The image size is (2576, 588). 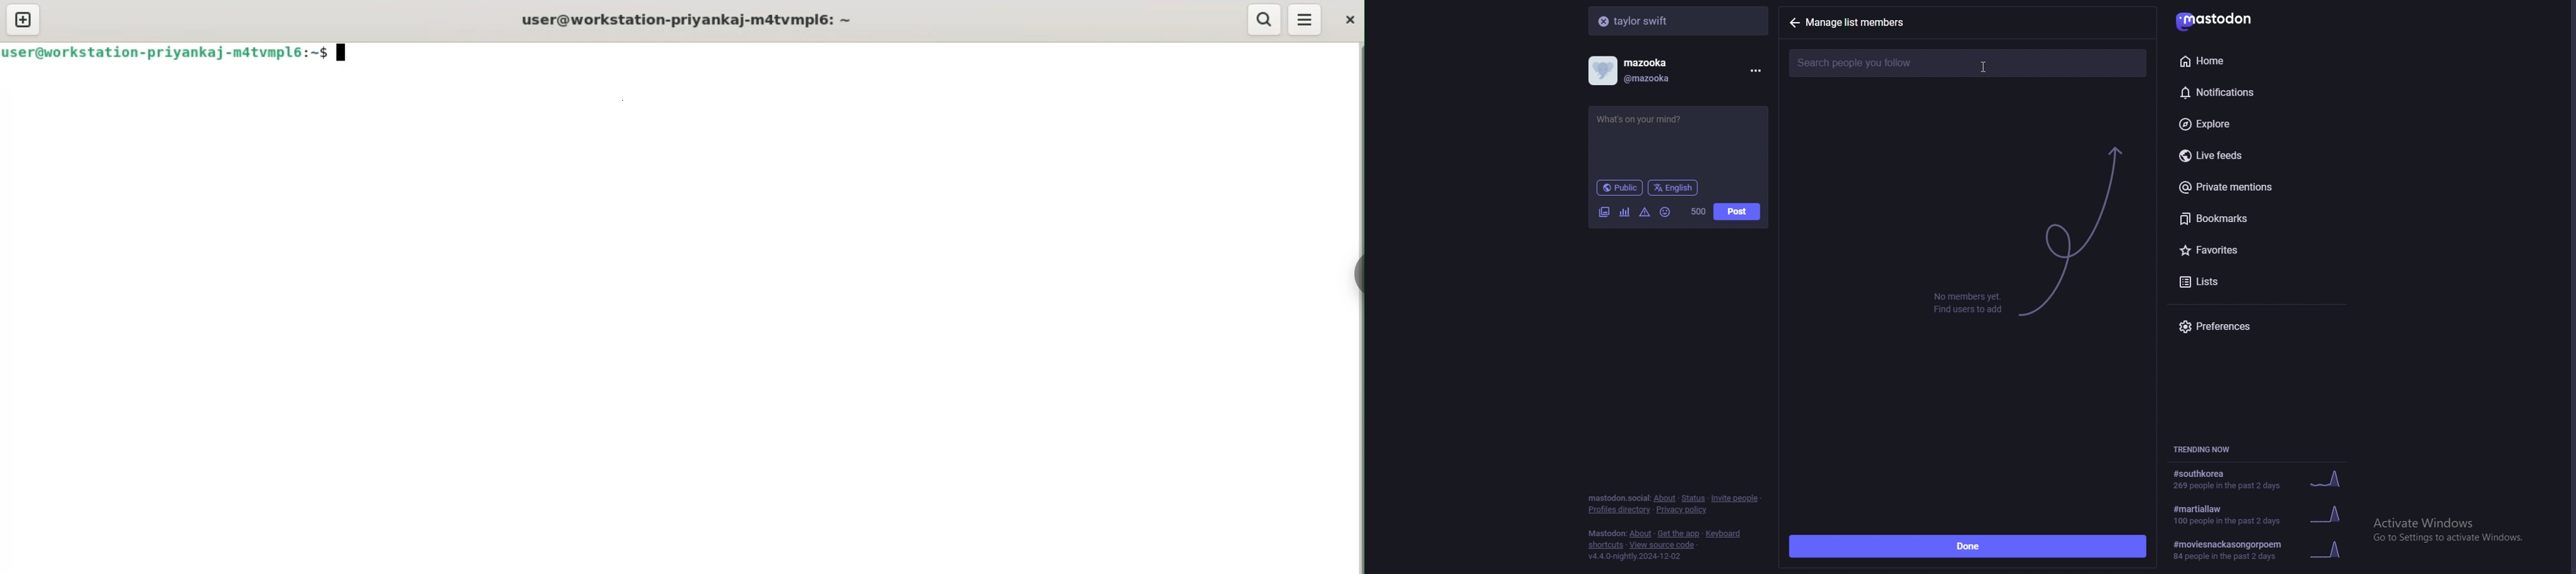 What do you see at coordinates (1968, 547) in the screenshot?
I see `done` at bounding box center [1968, 547].